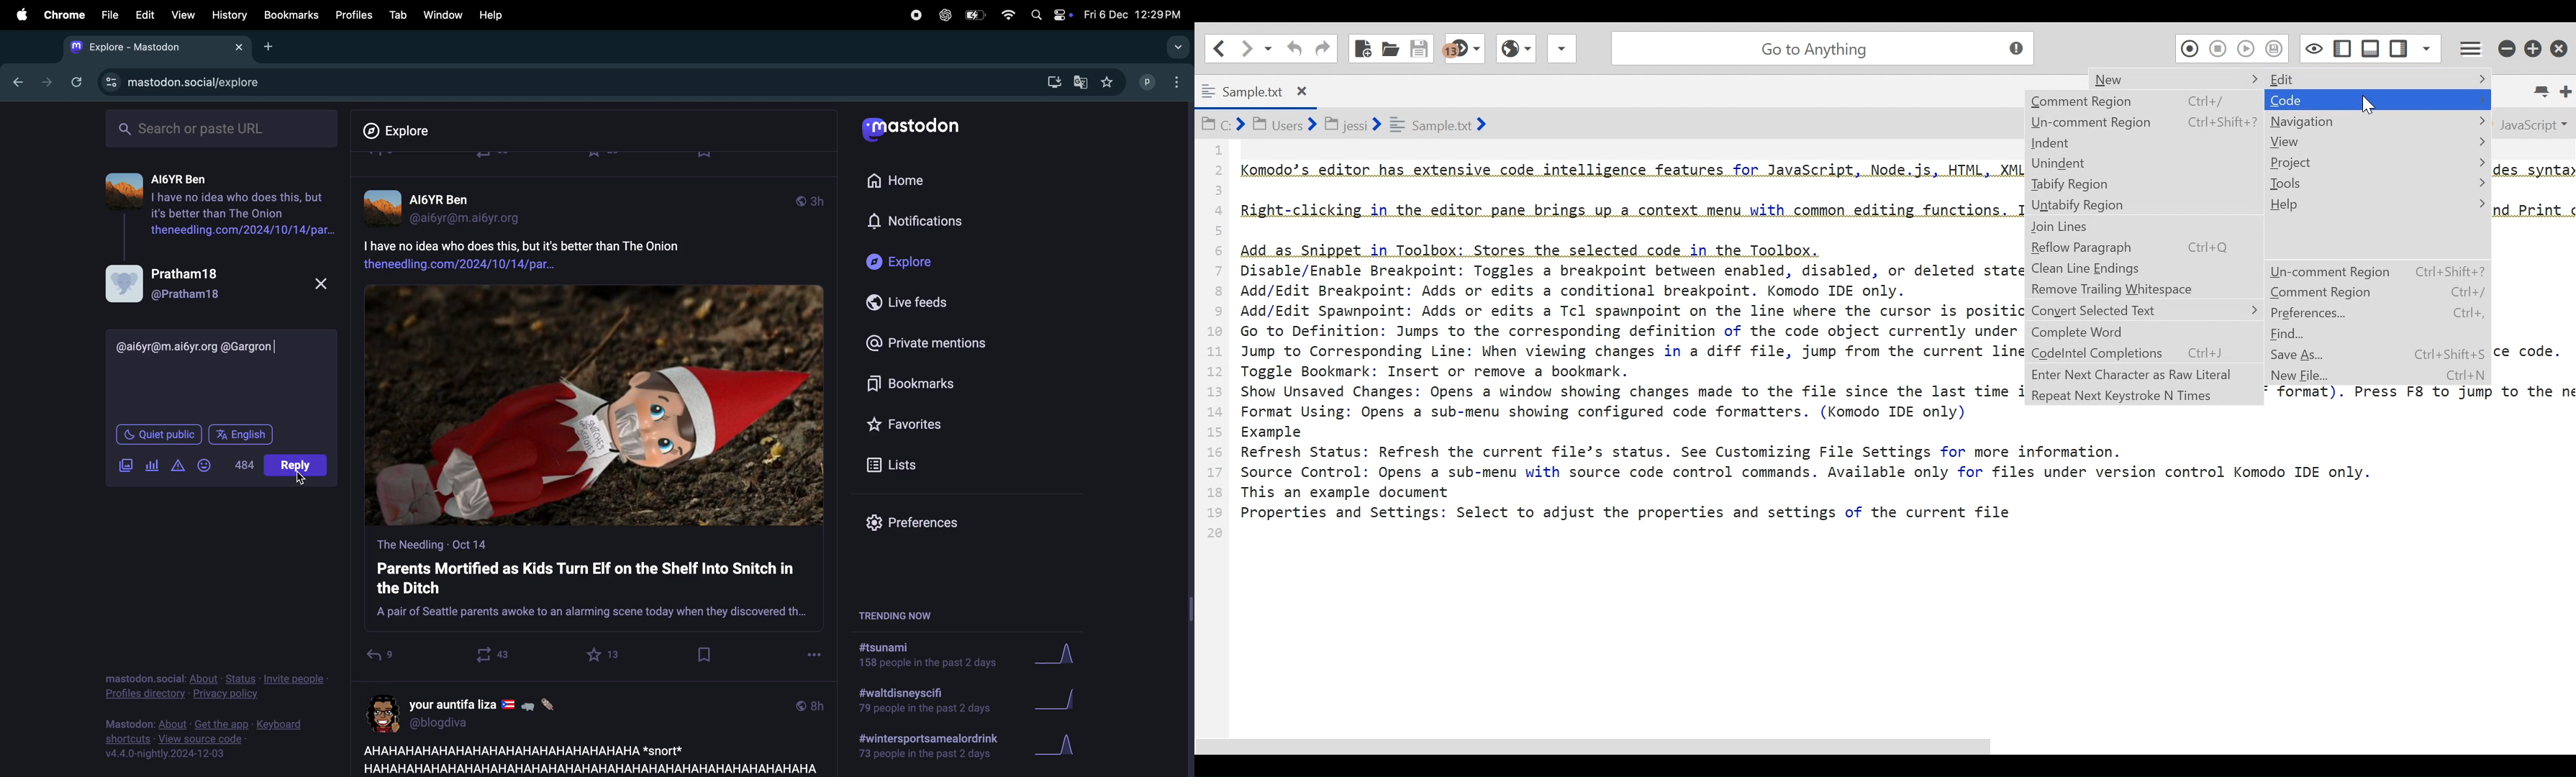 Image resolution: width=2576 pixels, height=784 pixels. I want to click on Close, so click(2561, 45).